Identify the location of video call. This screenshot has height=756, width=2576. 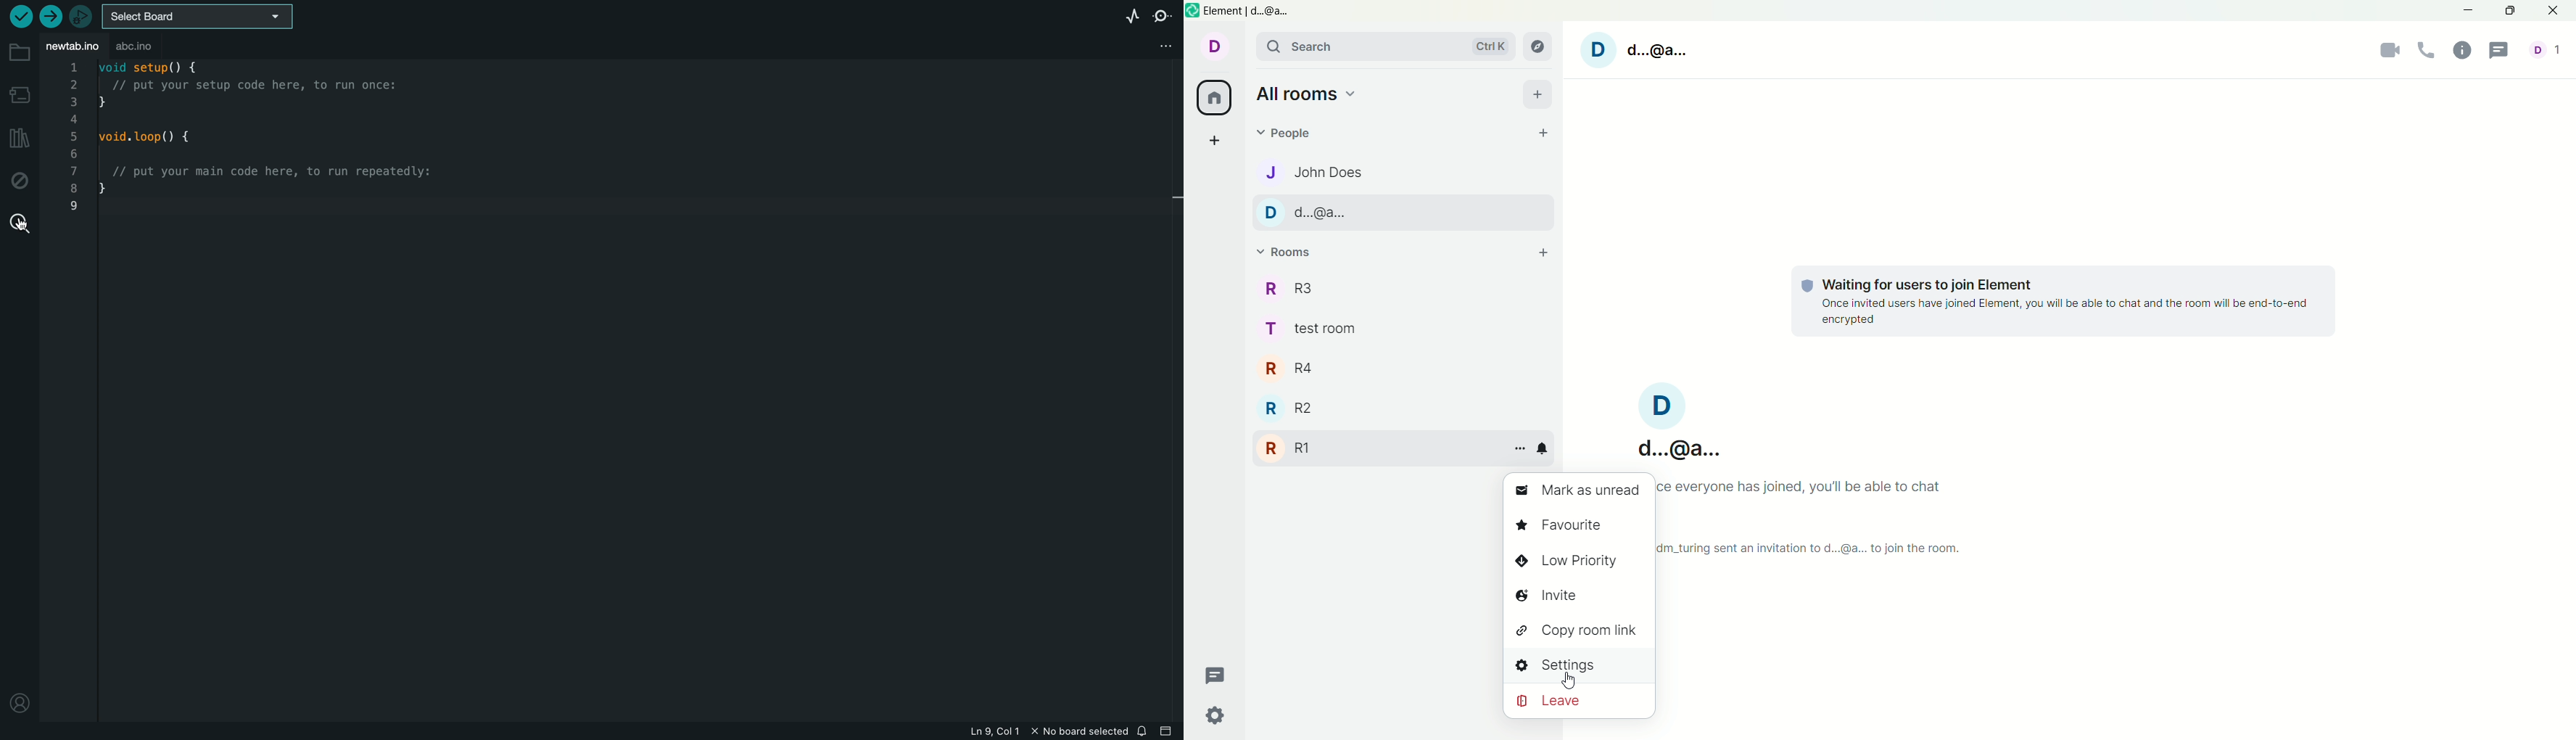
(2391, 53).